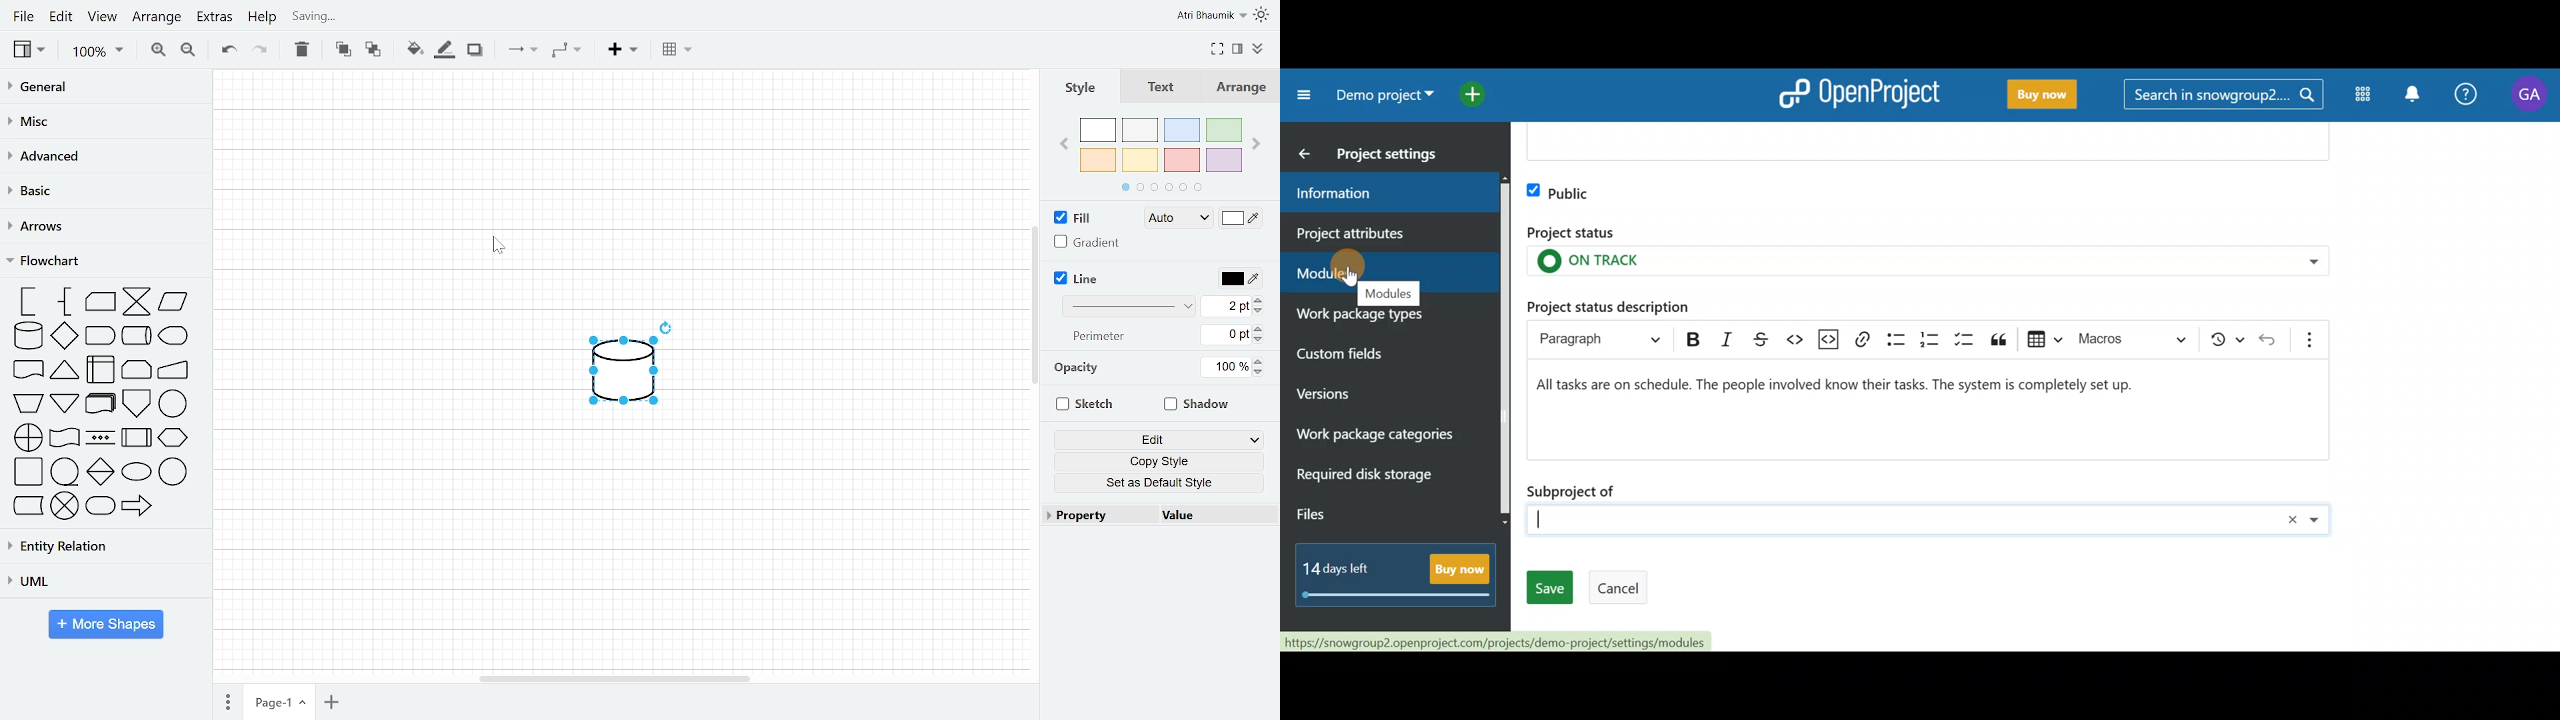  What do you see at coordinates (262, 19) in the screenshot?
I see `Help` at bounding box center [262, 19].